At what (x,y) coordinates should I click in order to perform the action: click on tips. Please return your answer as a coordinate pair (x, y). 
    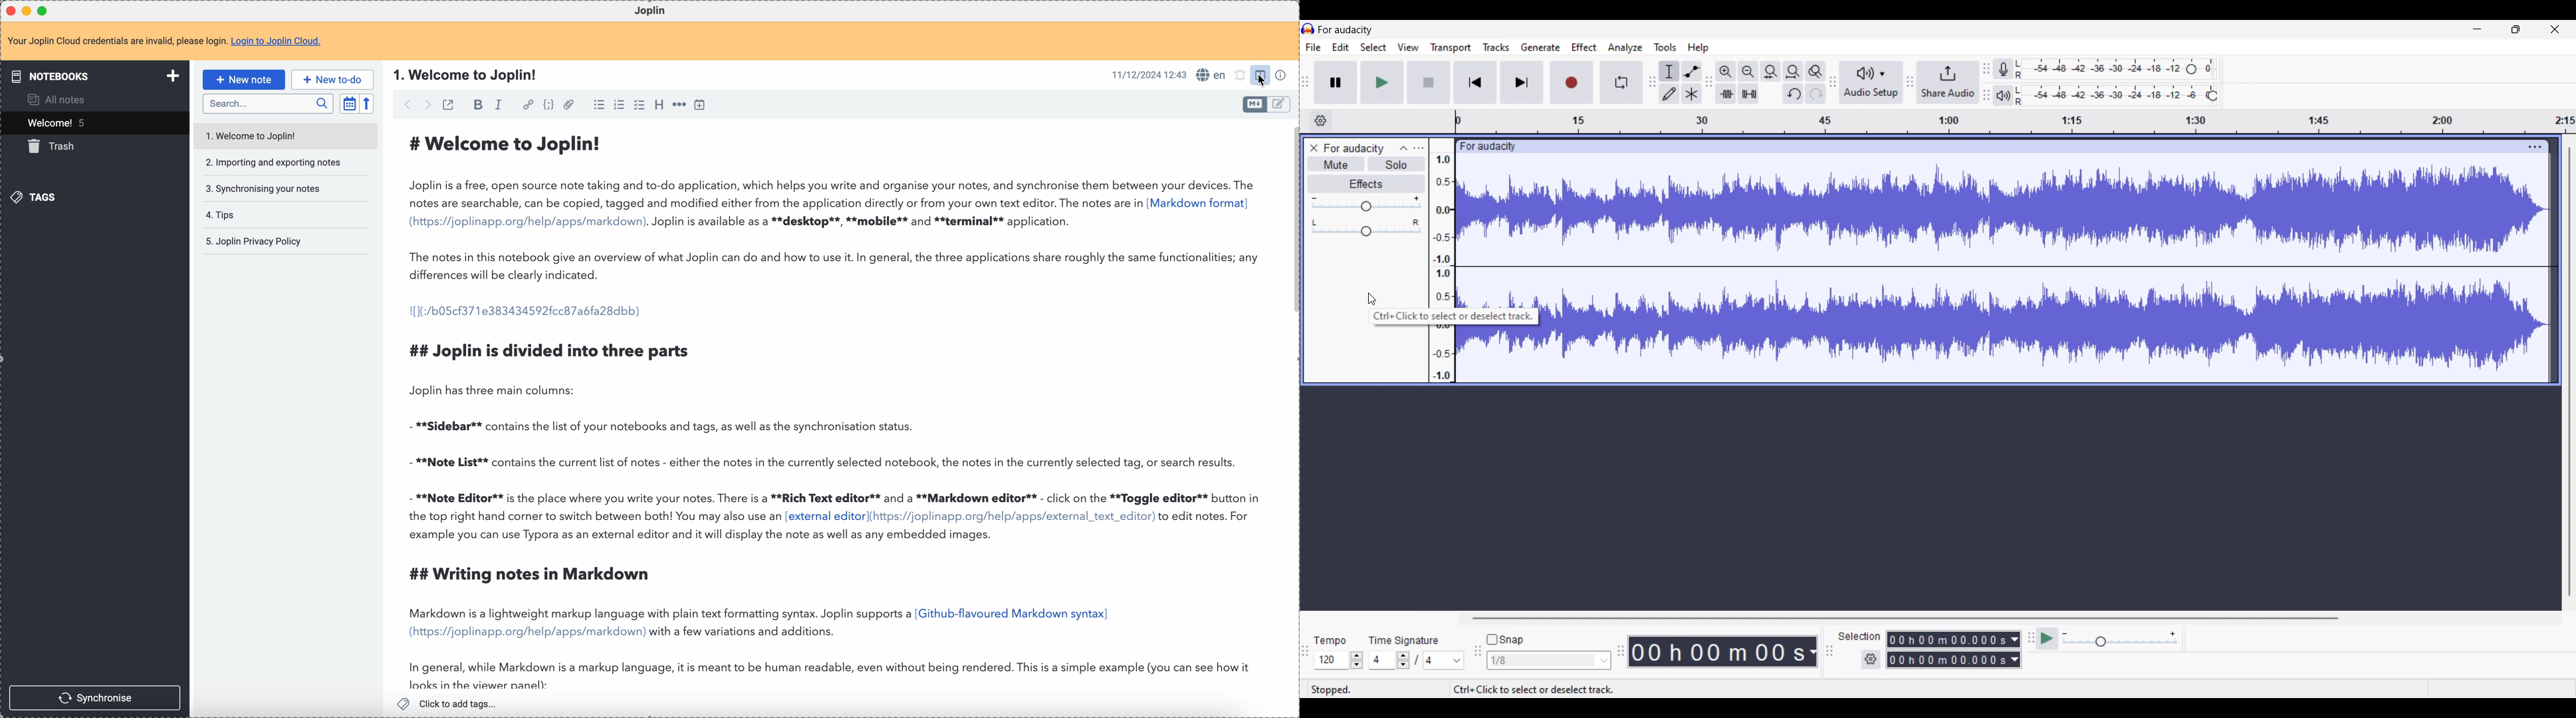
    Looking at the image, I should click on (221, 214).